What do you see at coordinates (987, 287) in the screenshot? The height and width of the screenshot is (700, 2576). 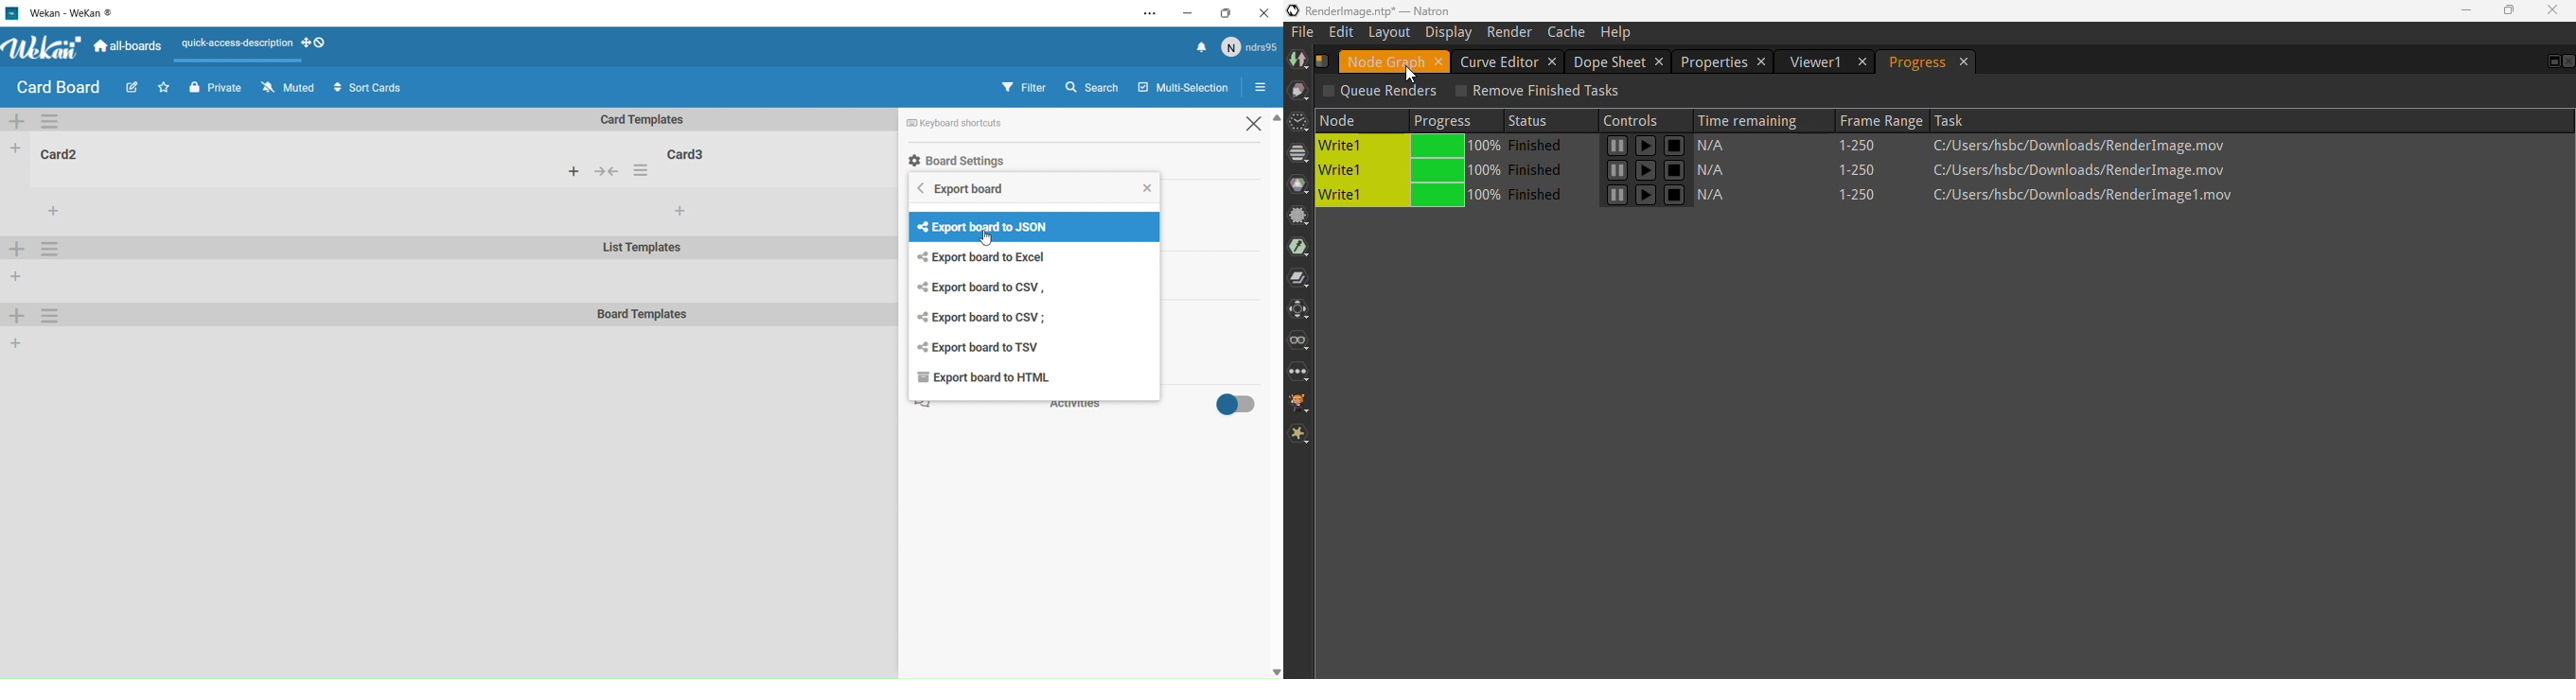 I see `Export to CSV` at bounding box center [987, 287].